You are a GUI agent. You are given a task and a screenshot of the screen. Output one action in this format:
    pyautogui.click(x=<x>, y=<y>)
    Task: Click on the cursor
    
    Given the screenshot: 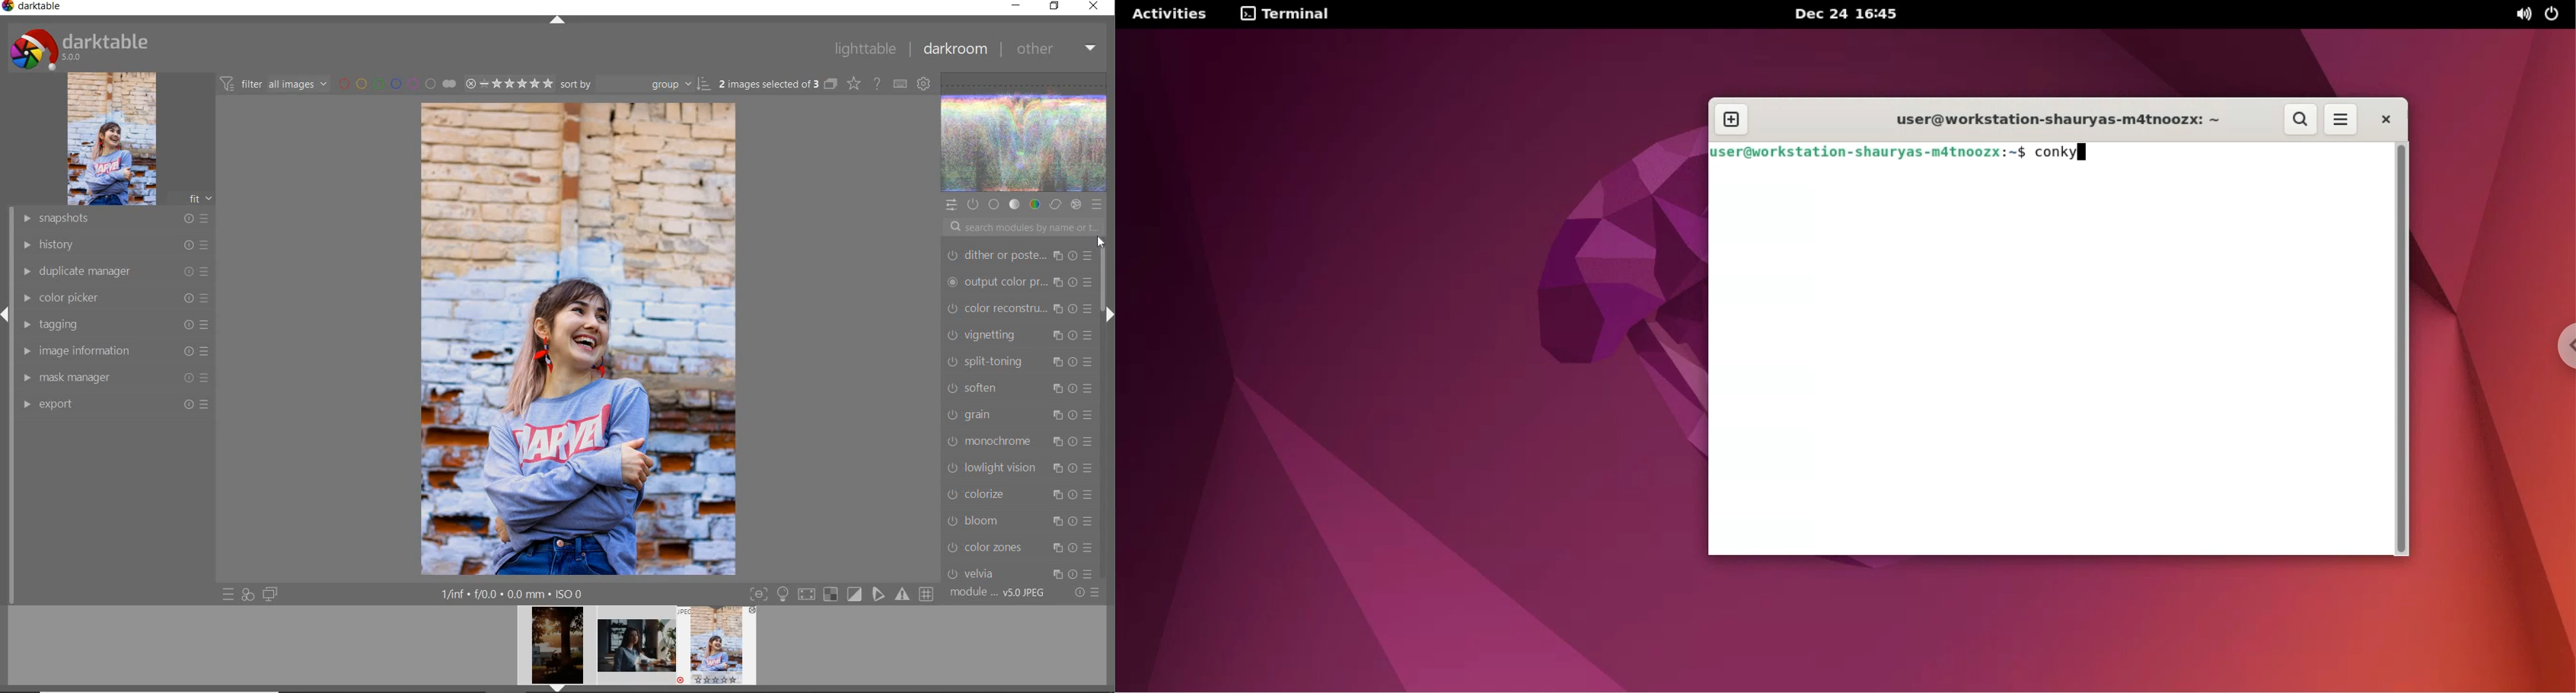 What is the action you would take?
    pyautogui.click(x=1106, y=246)
    